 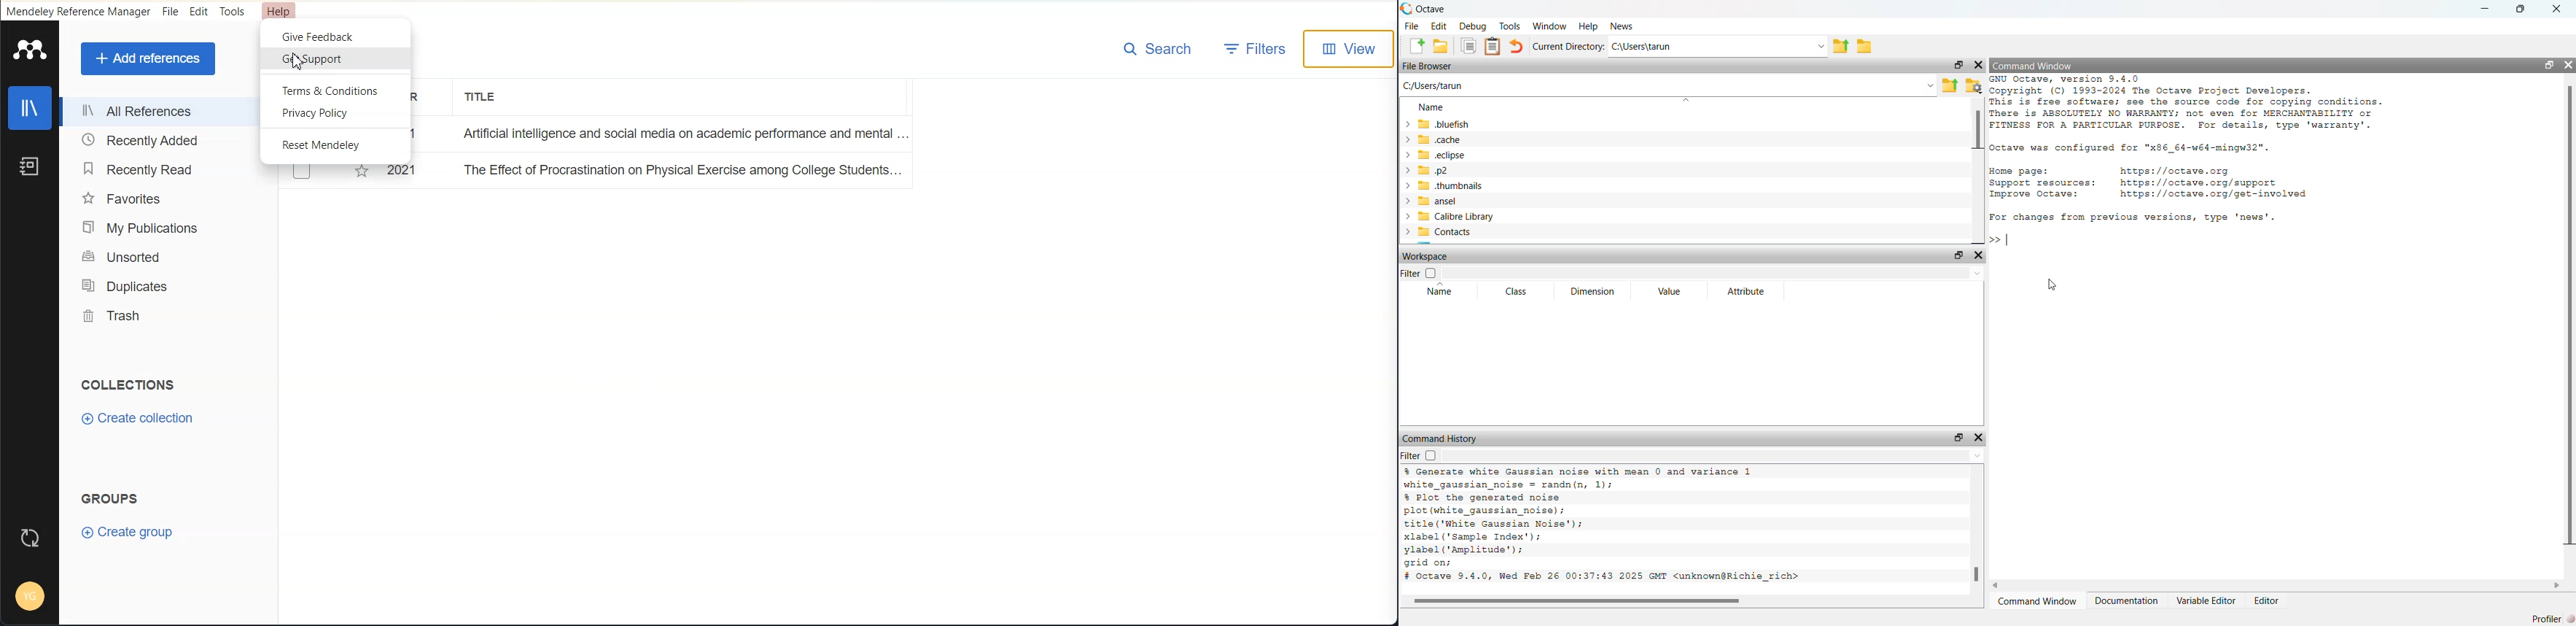 What do you see at coordinates (1719, 46) in the screenshot?
I see `Ci\Users\tarun -.` at bounding box center [1719, 46].